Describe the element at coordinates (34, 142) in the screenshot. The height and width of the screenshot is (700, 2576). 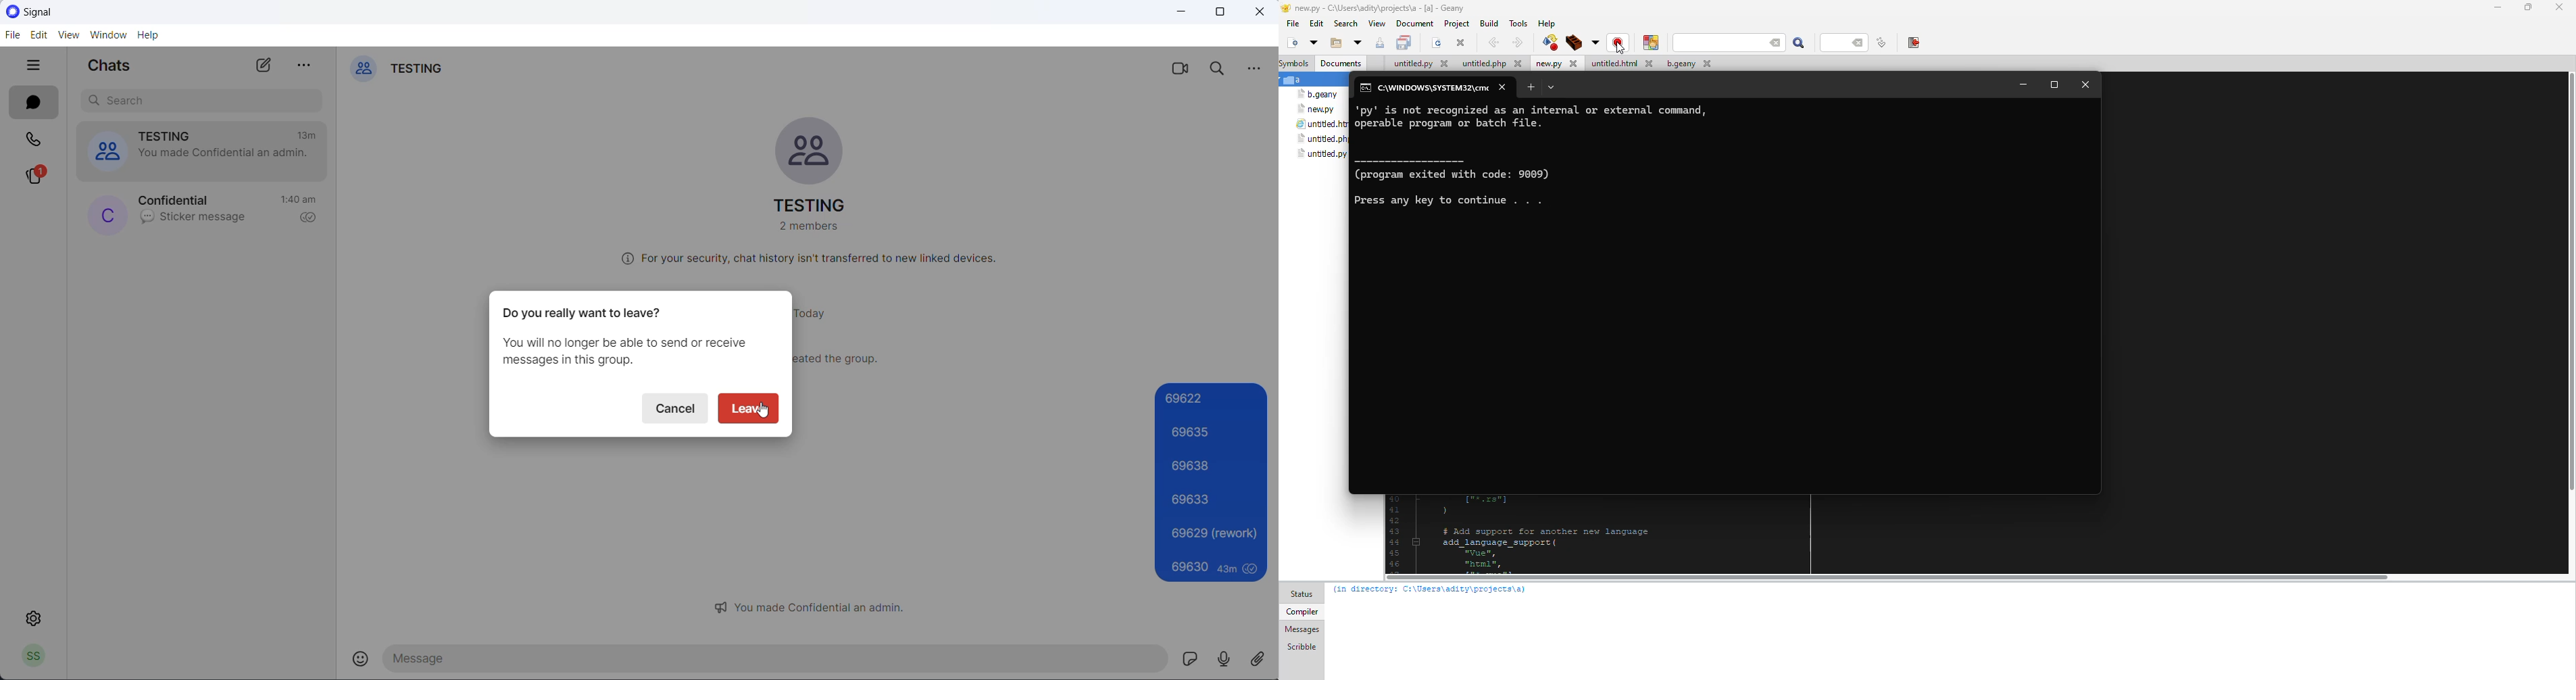
I see `calls` at that location.